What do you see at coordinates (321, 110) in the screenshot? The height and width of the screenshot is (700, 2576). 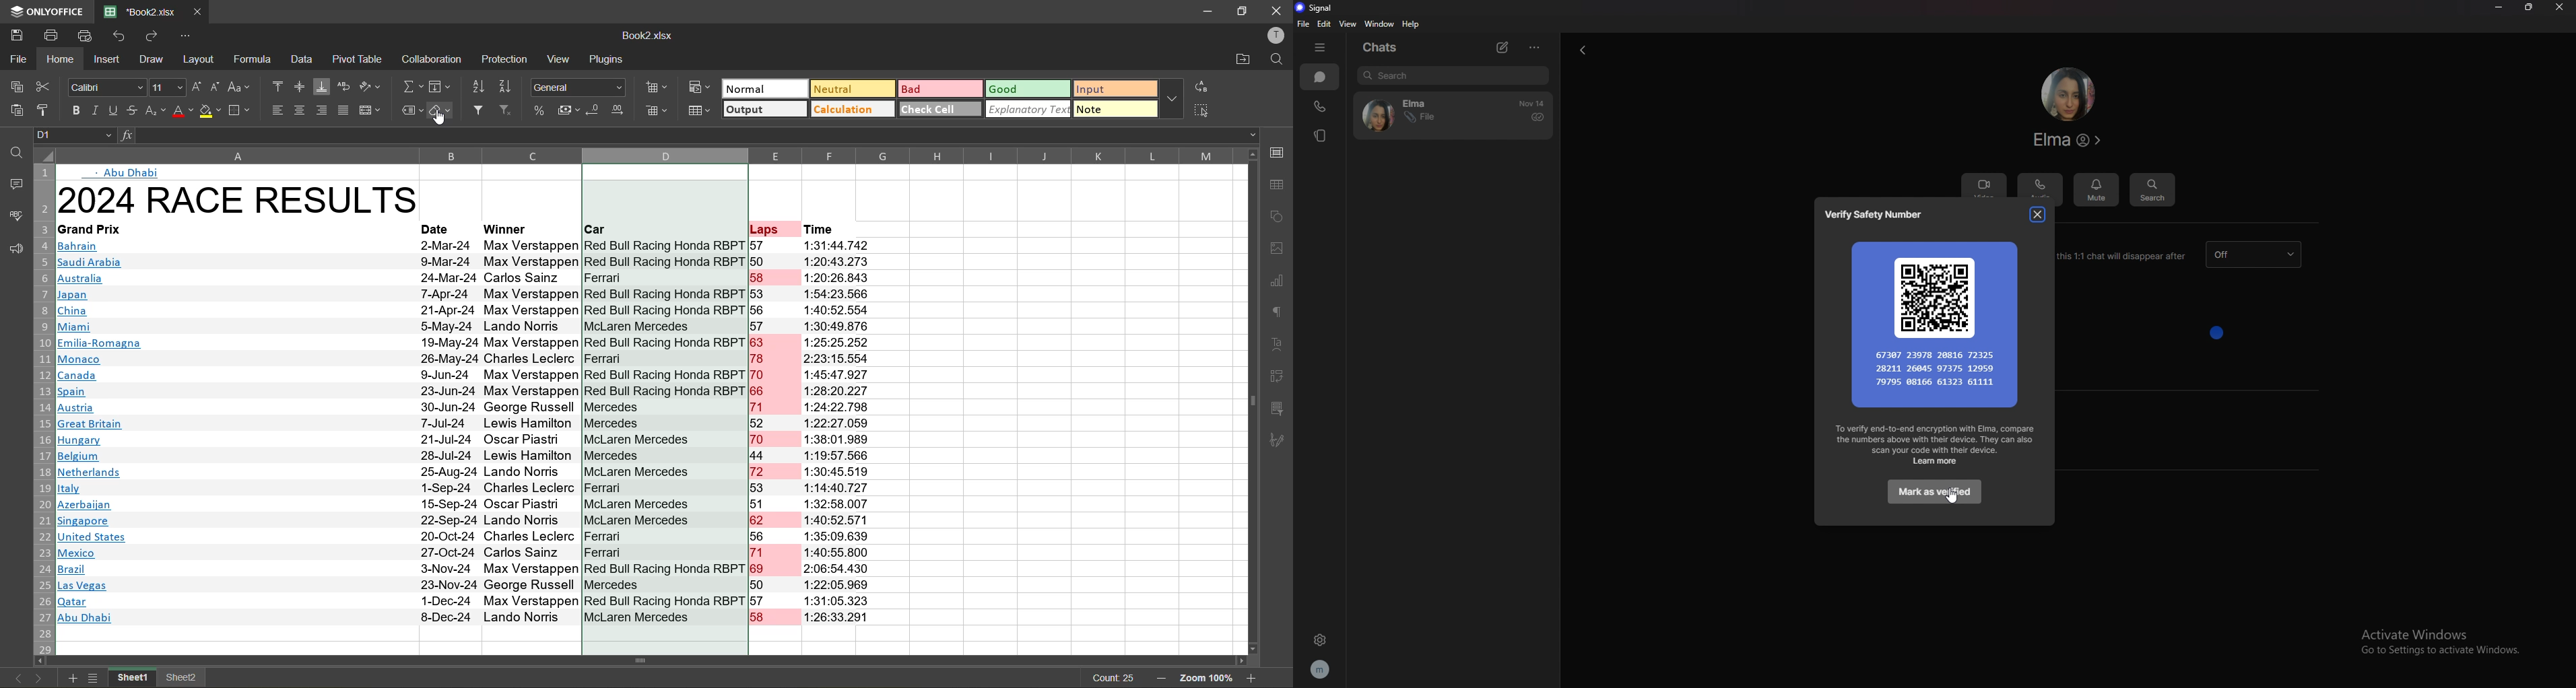 I see `align right` at bounding box center [321, 110].